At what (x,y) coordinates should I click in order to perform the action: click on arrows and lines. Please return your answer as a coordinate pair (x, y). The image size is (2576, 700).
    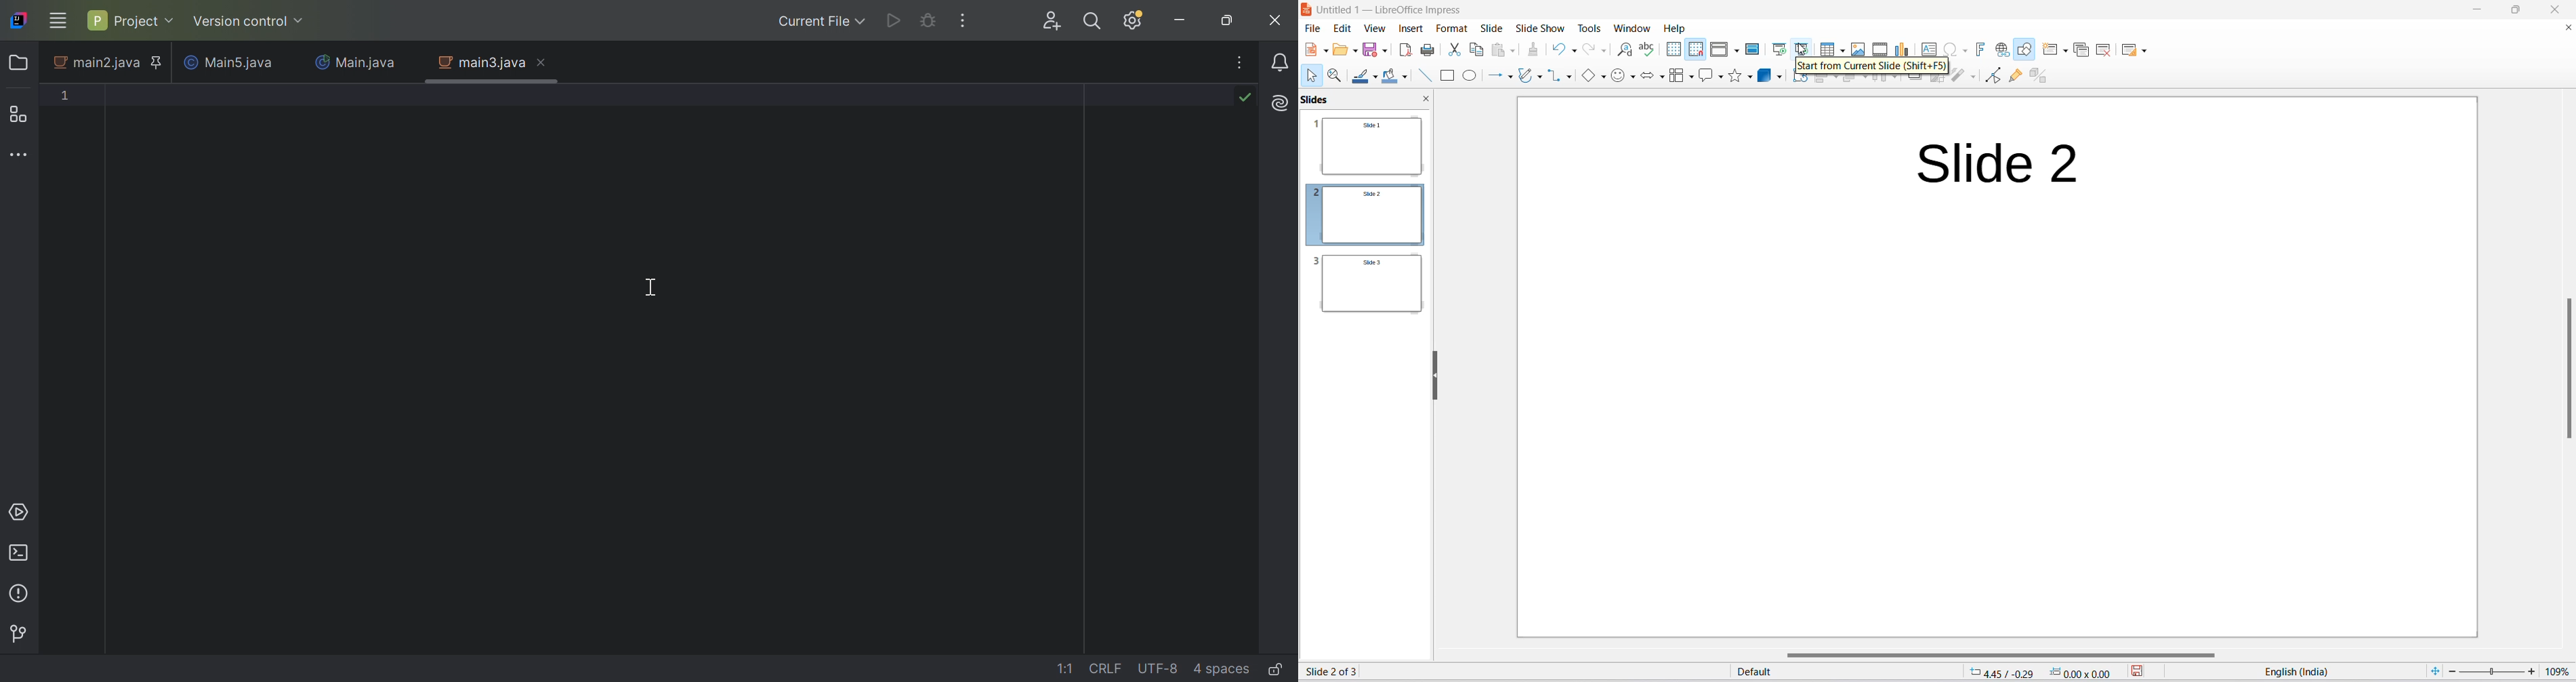
    Looking at the image, I should click on (1493, 76).